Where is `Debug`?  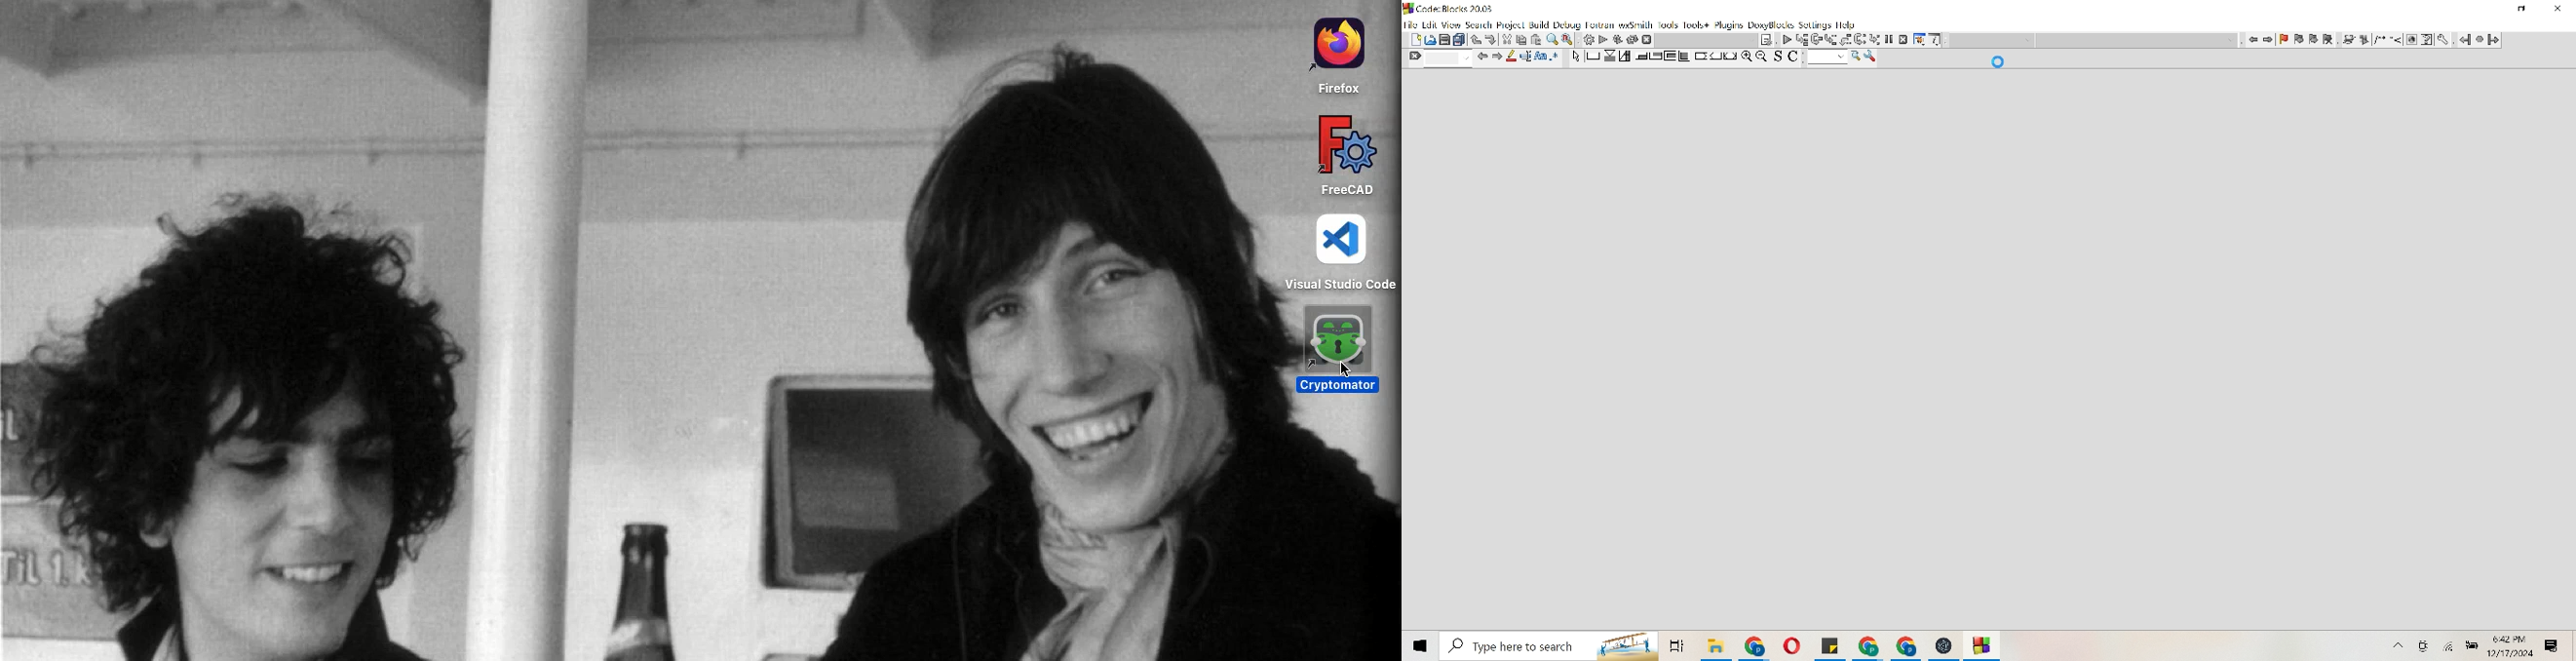 Debug is located at coordinates (1567, 25).